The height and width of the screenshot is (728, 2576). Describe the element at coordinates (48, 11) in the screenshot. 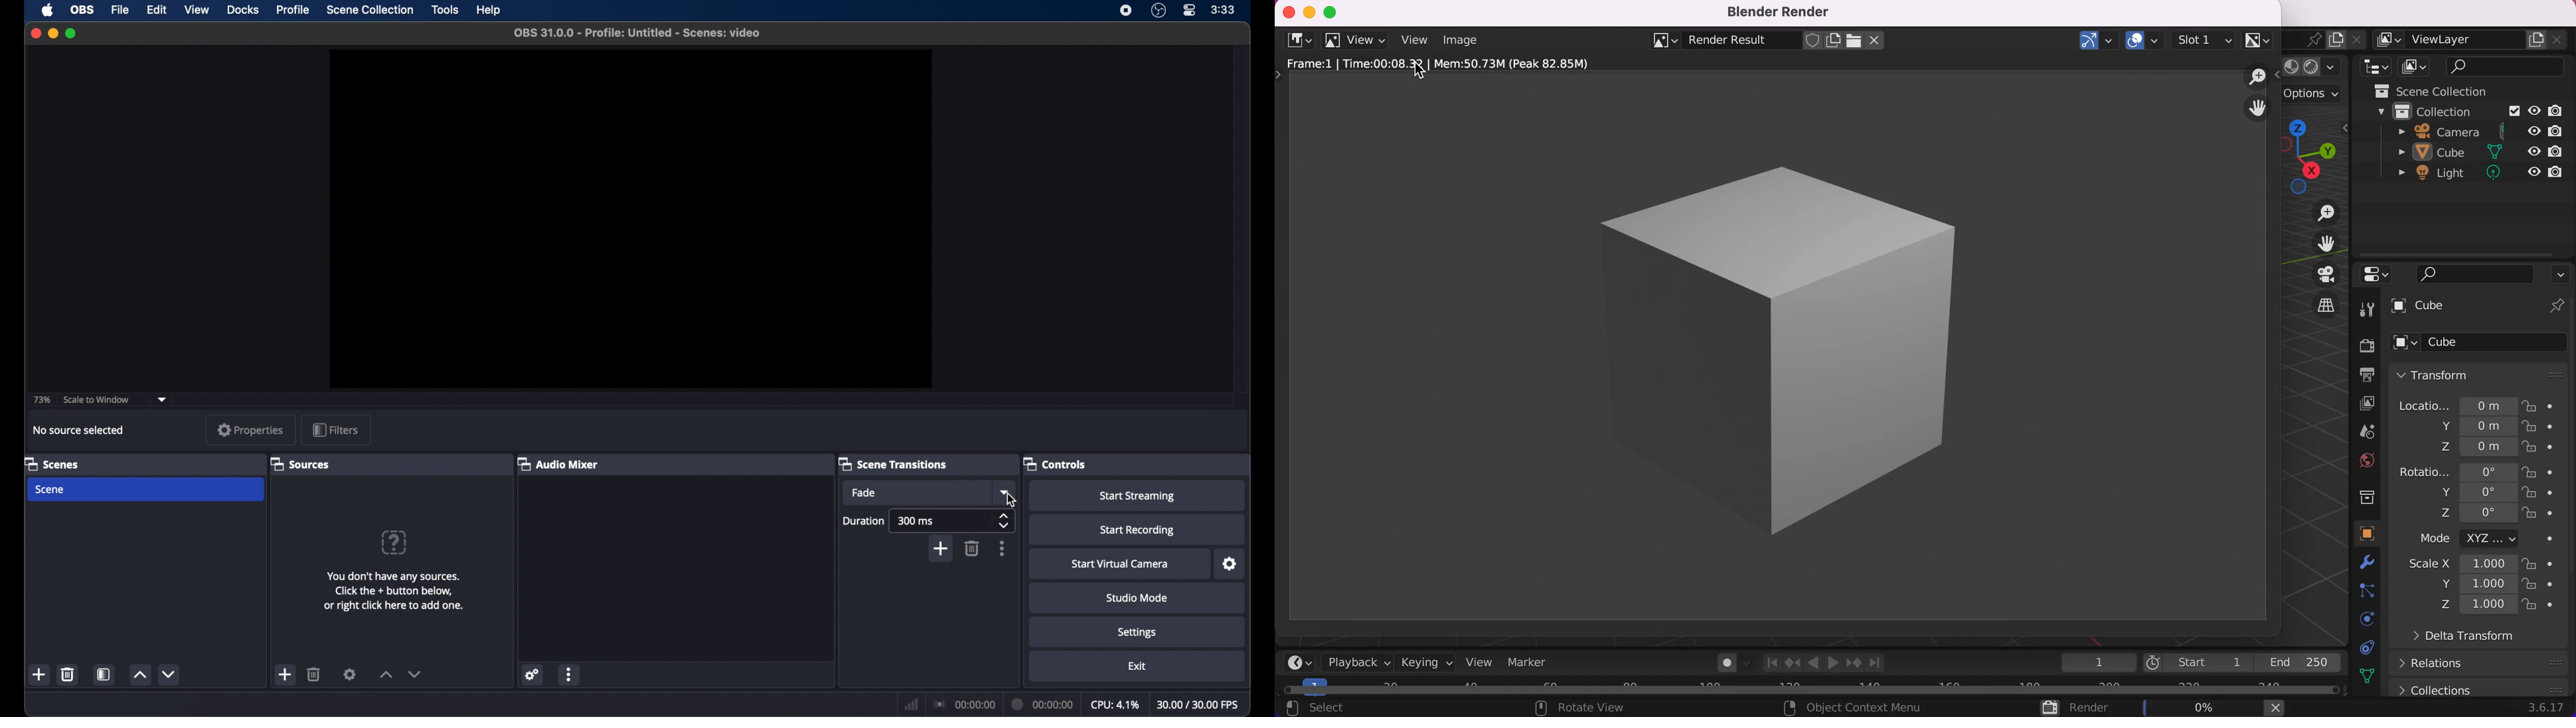

I see `apple icon` at that location.